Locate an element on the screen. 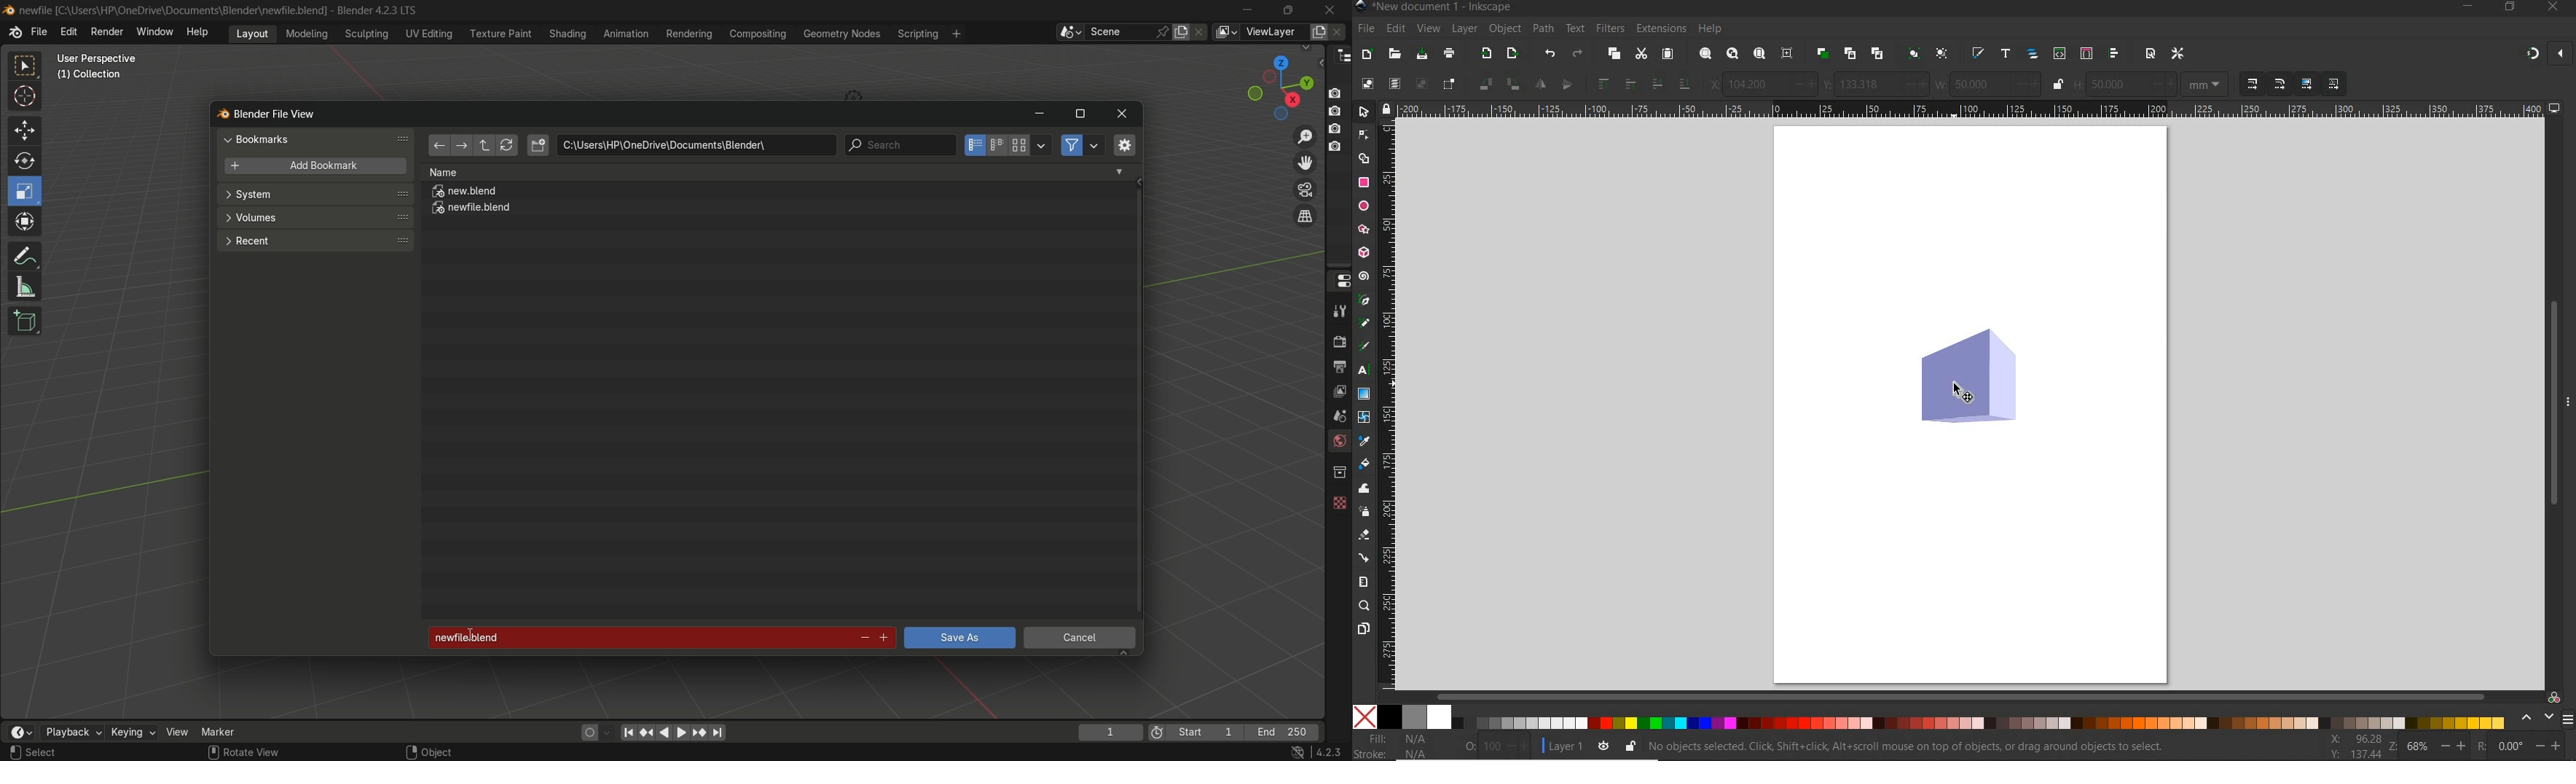 This screenshot has width=2576, height=784. add workspace is located at coordinates (955, 33).